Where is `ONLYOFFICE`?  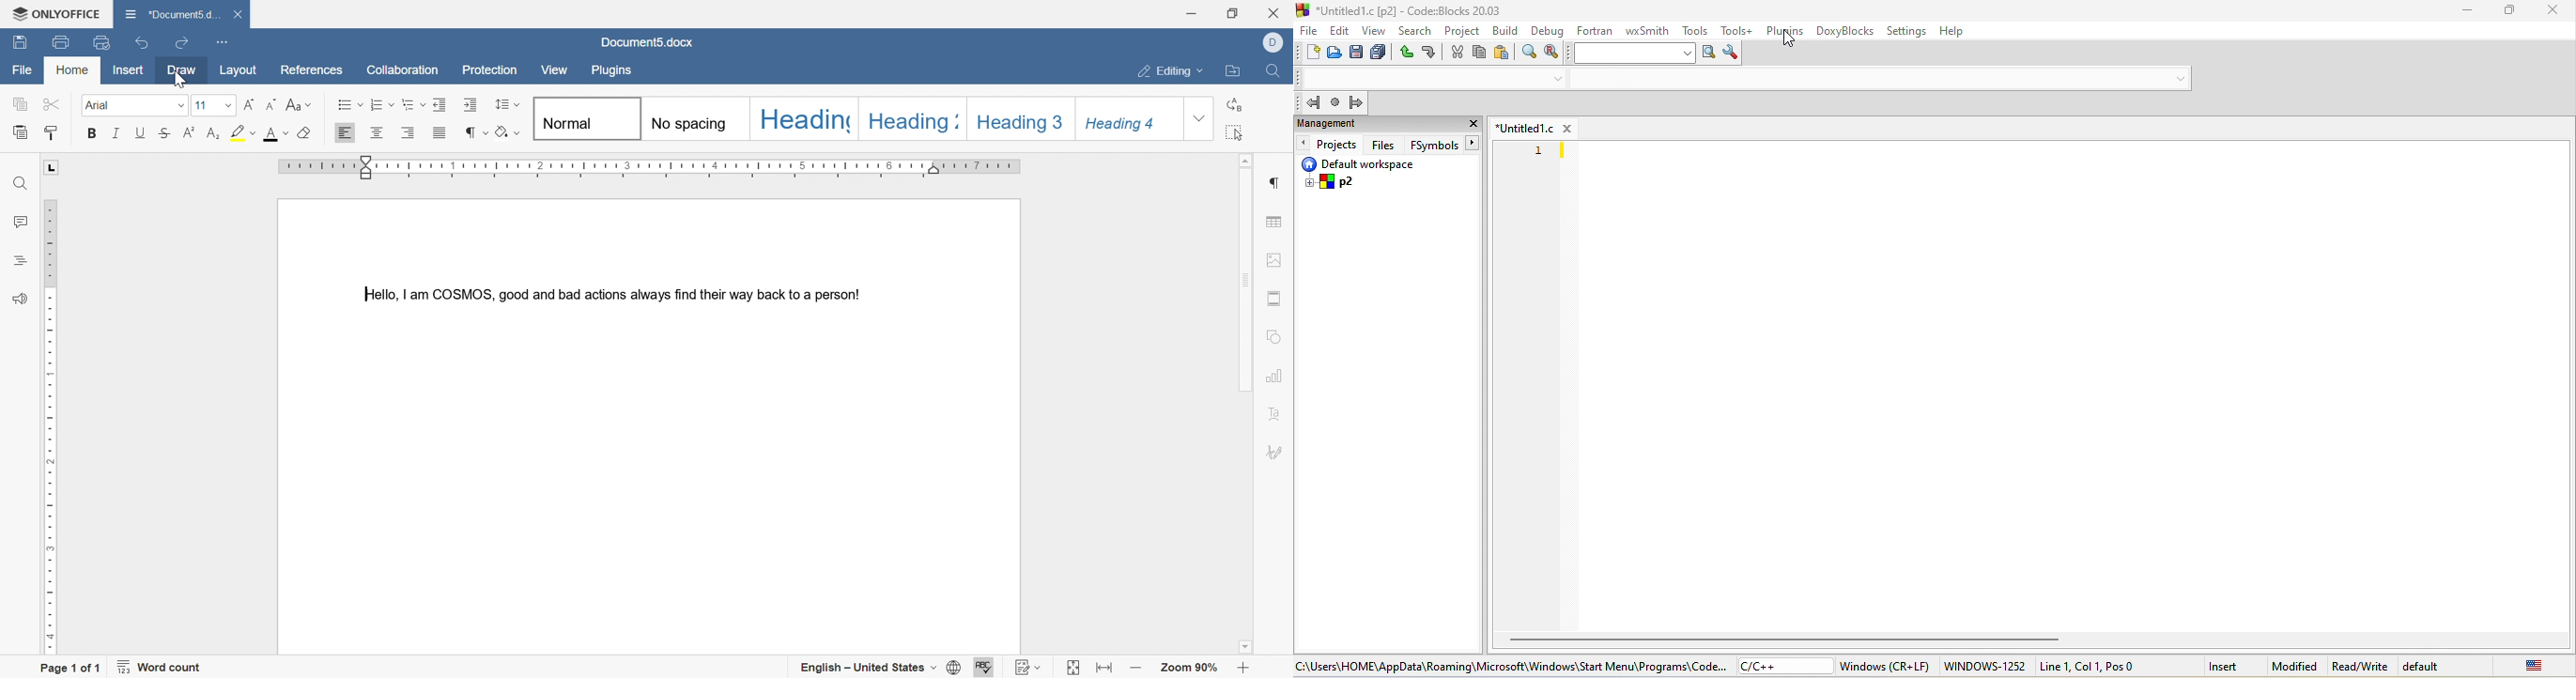 ONLYOFFICE is located at coordinates (51, 11).